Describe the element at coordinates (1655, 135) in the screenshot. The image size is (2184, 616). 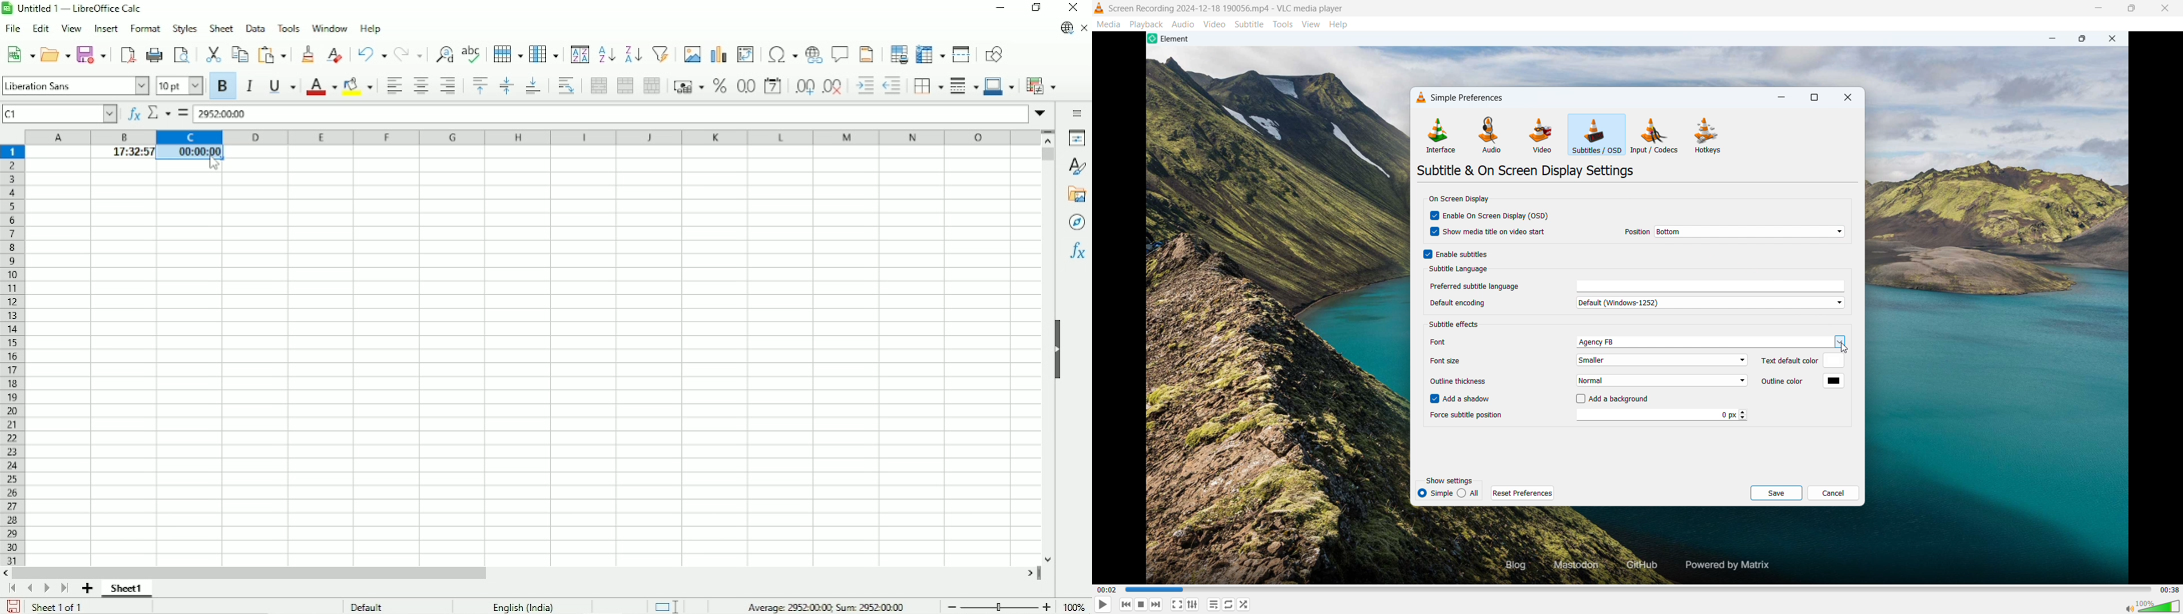
I see `inputs/codecs` at that location.